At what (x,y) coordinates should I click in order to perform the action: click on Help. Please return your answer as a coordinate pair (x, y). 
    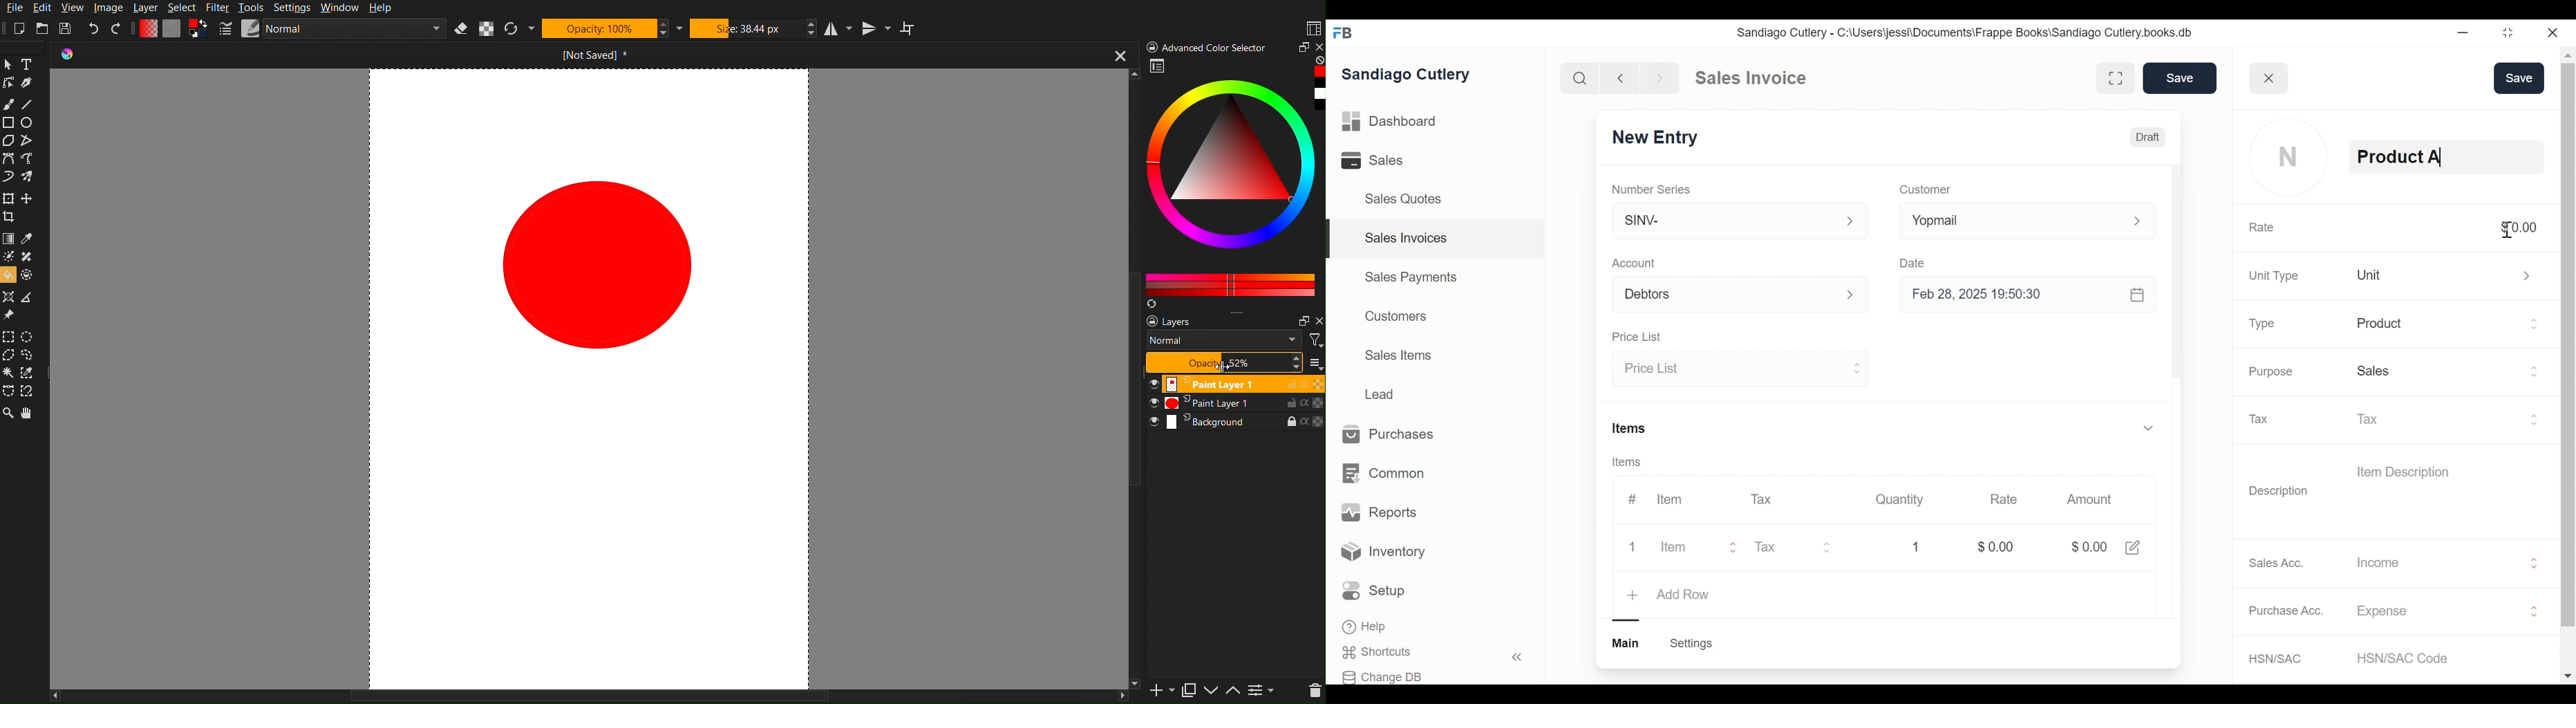
    Looking at the image, I should click on (1365, 626).